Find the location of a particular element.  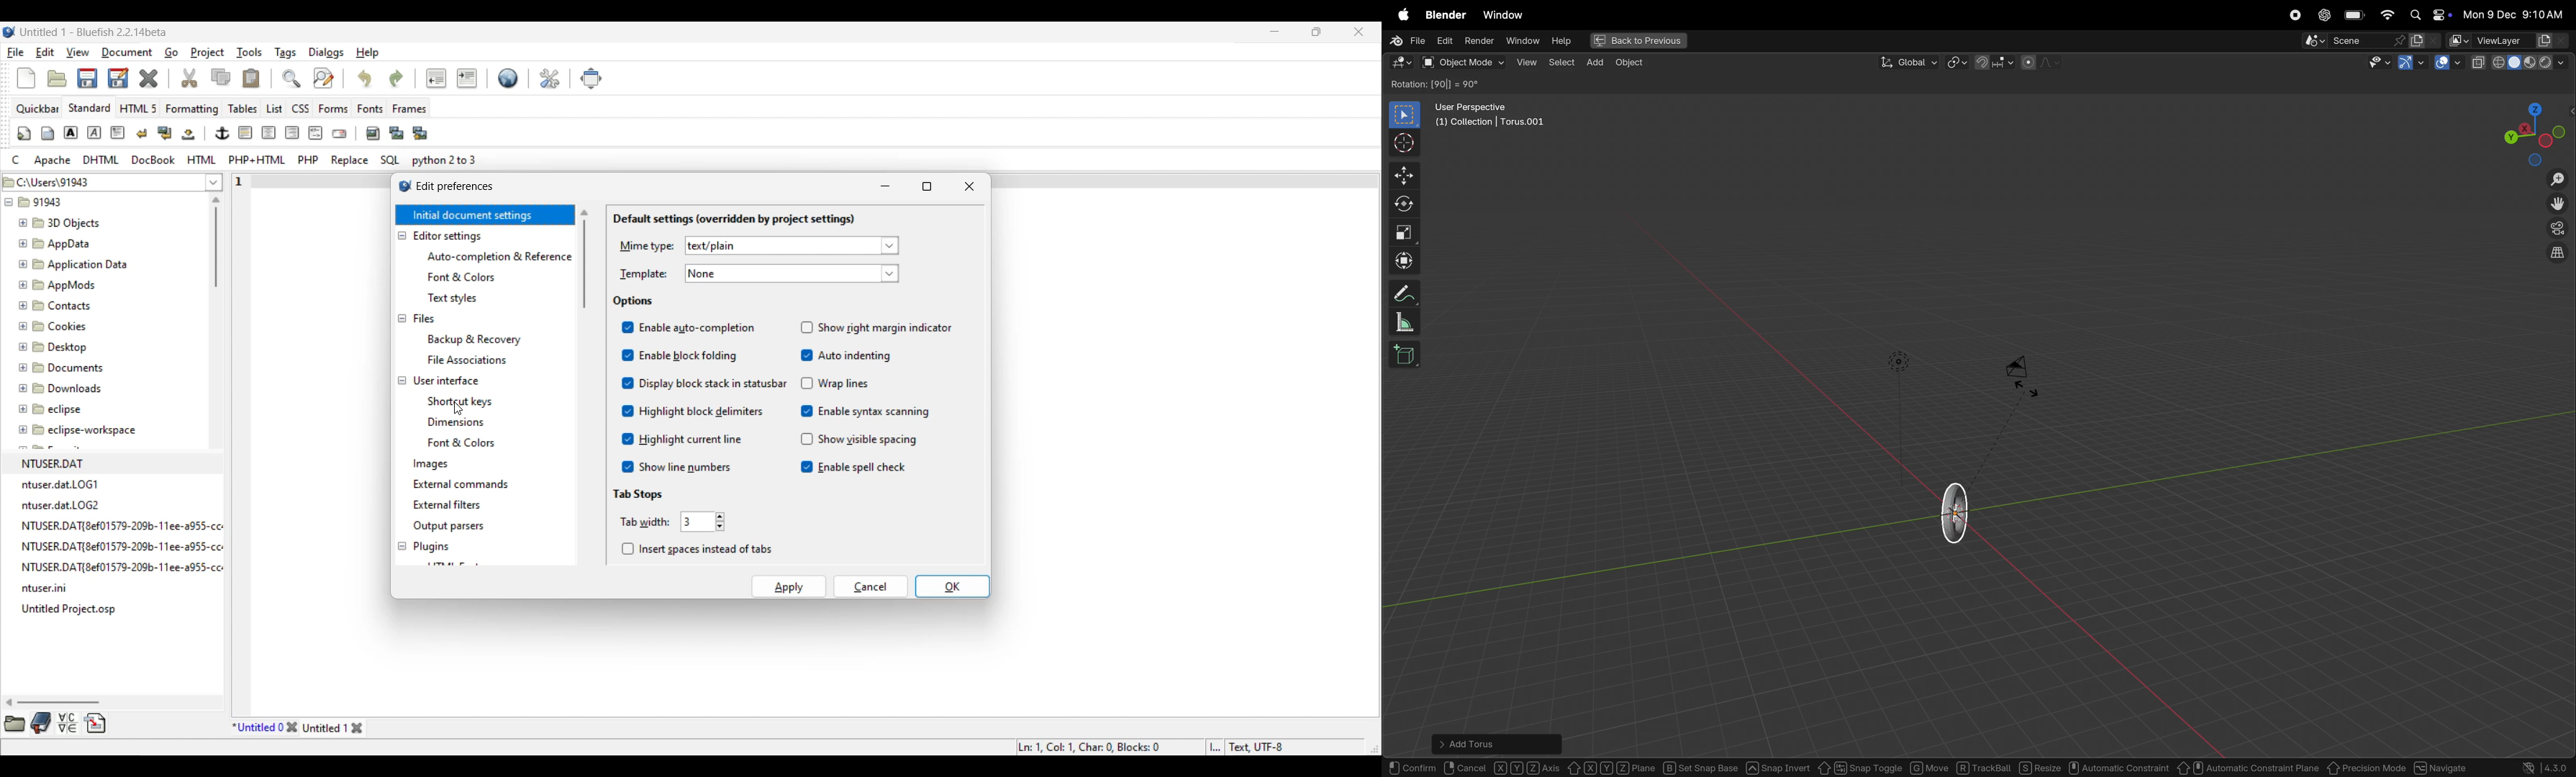

display block stack in statusbar is located at coordinates (702, 383).